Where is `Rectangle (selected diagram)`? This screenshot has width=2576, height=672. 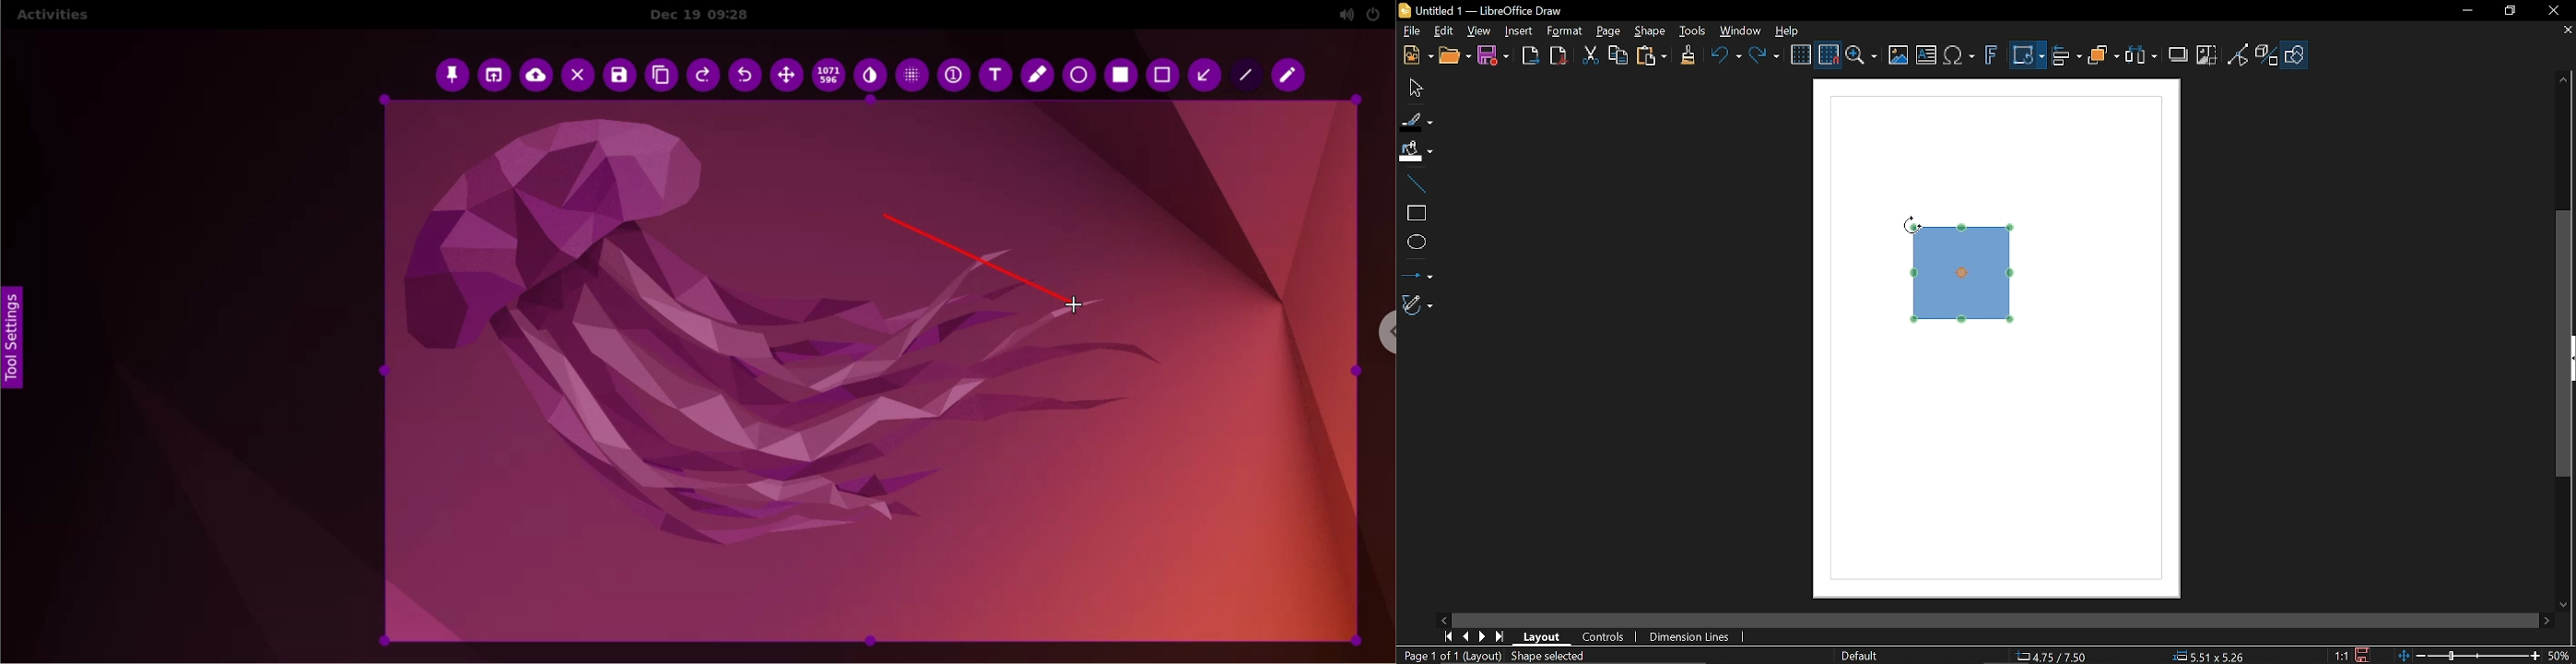 Rectangle (selected diagram) is located at coordinates (1964, 272).